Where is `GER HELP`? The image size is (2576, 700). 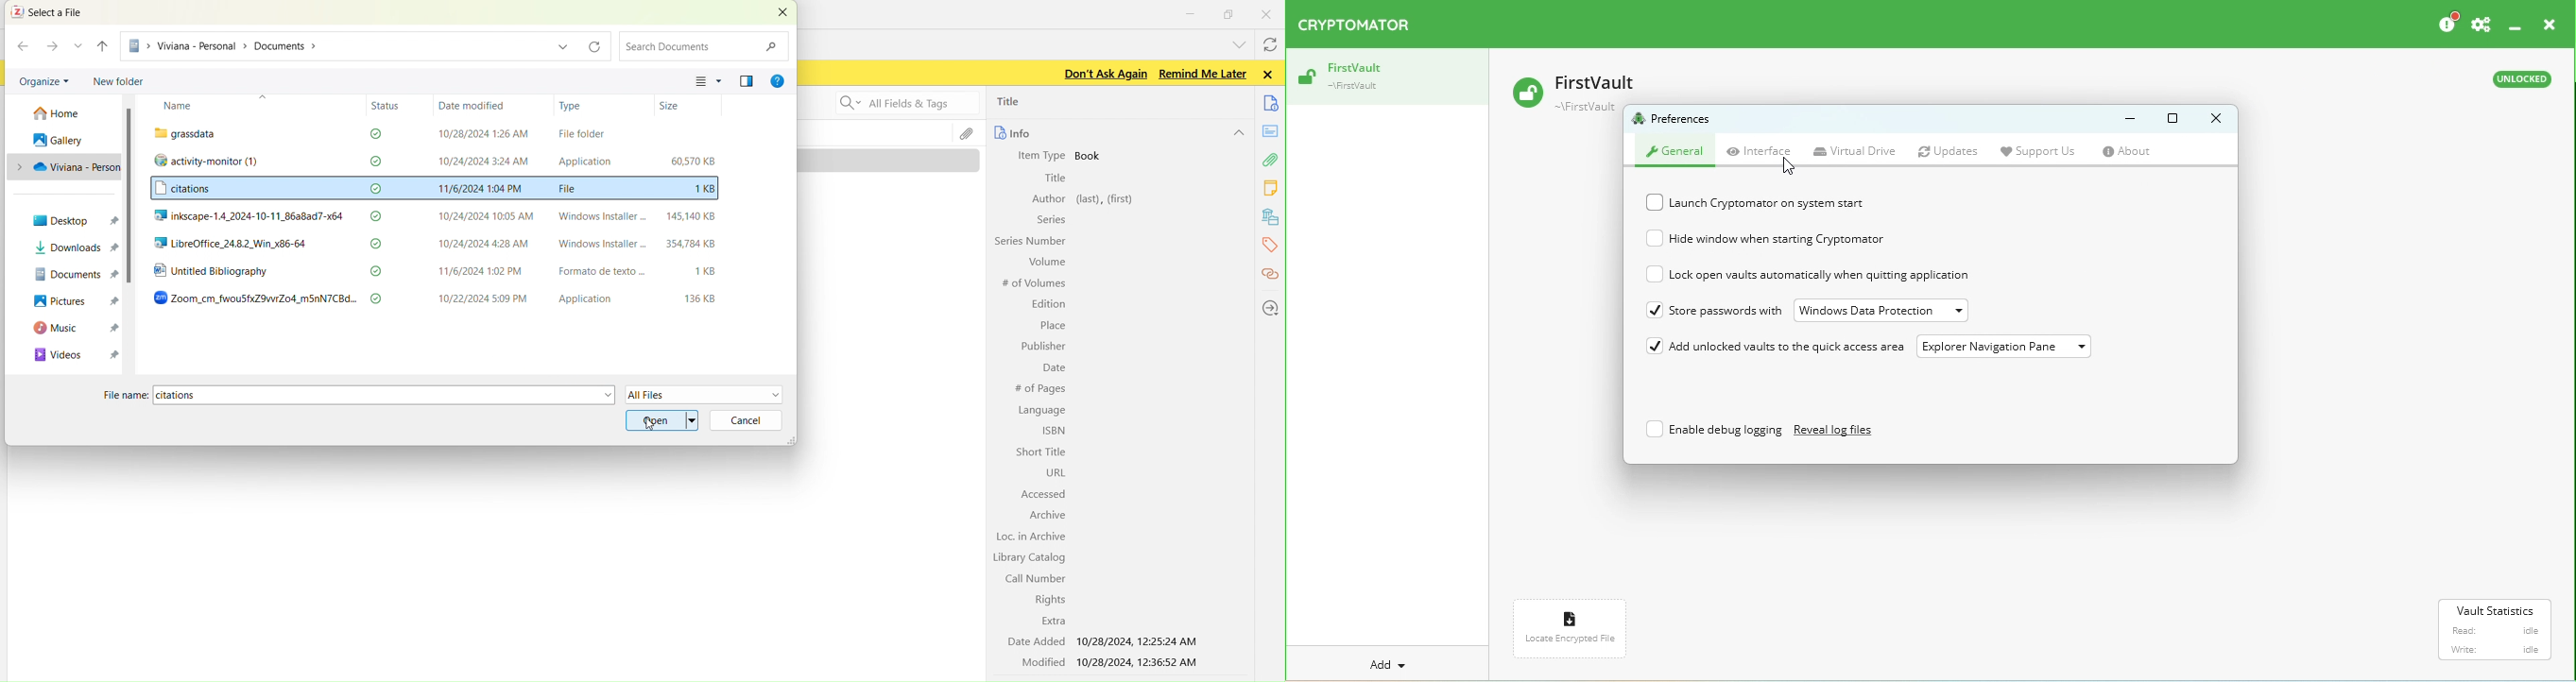
GER HELP is located at coordinates (782, 80).